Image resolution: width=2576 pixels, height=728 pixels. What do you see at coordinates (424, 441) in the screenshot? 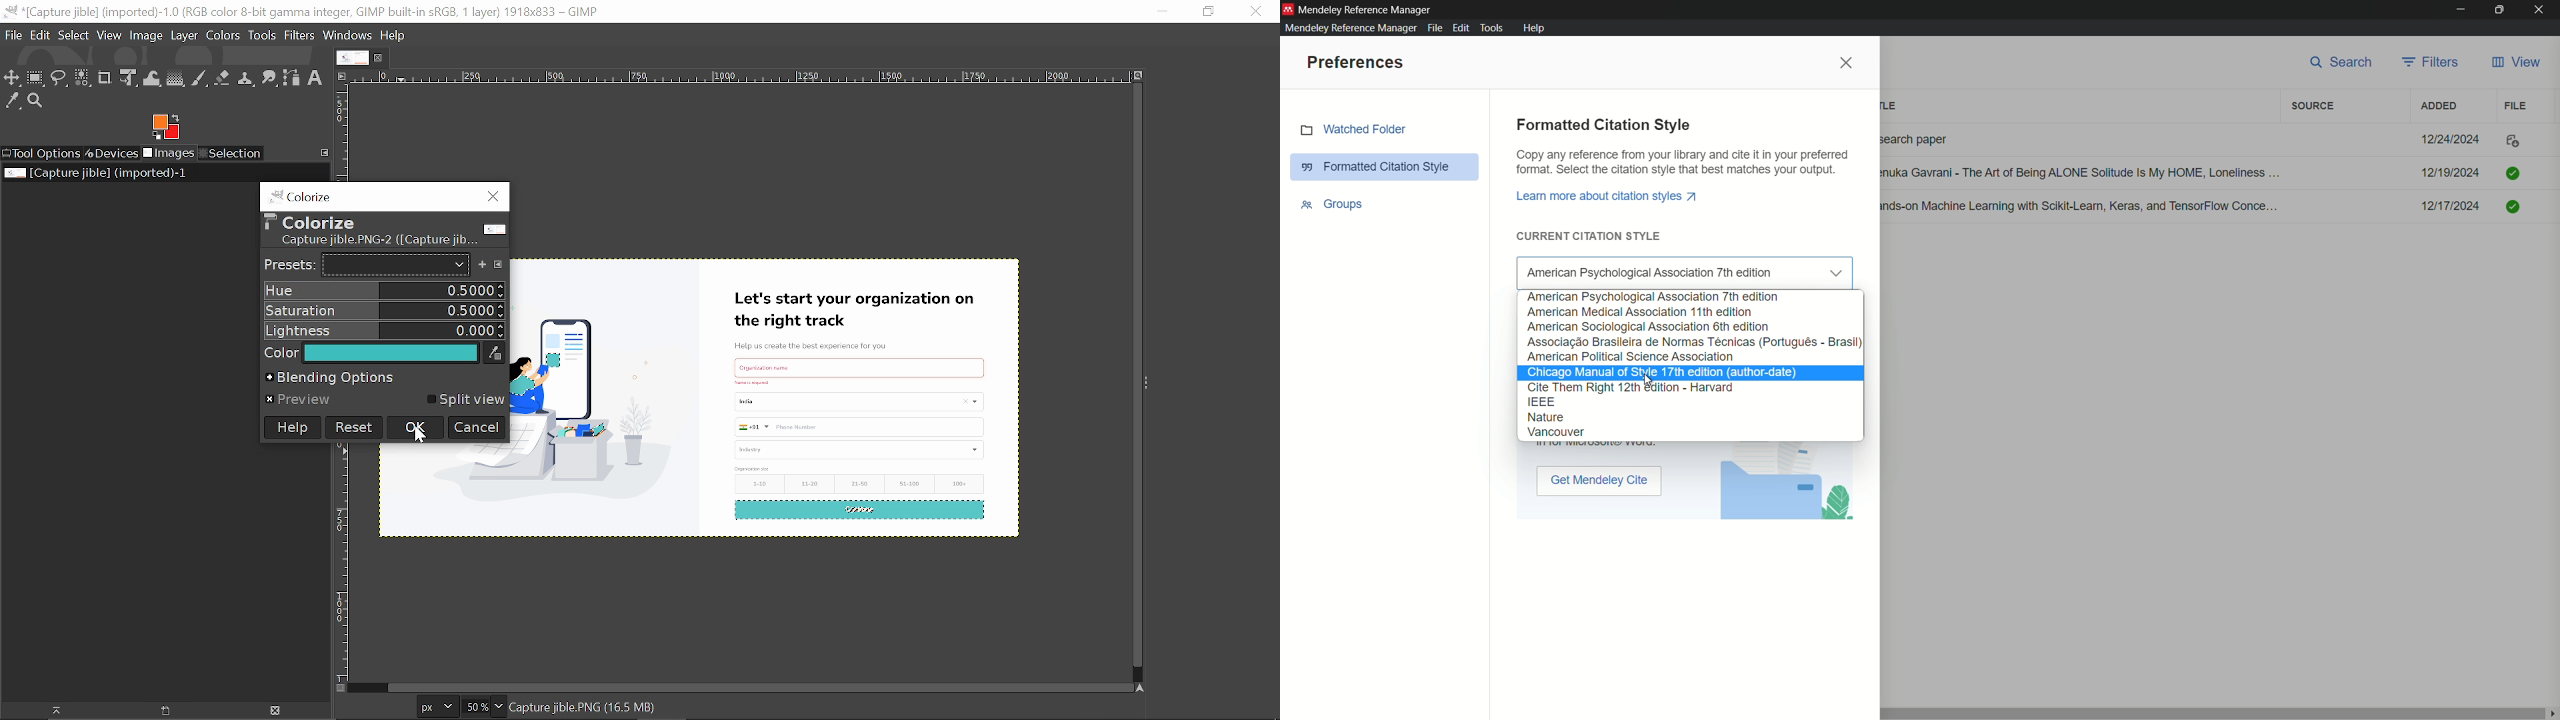
I see `cursor` at bounding box center [424, 441].